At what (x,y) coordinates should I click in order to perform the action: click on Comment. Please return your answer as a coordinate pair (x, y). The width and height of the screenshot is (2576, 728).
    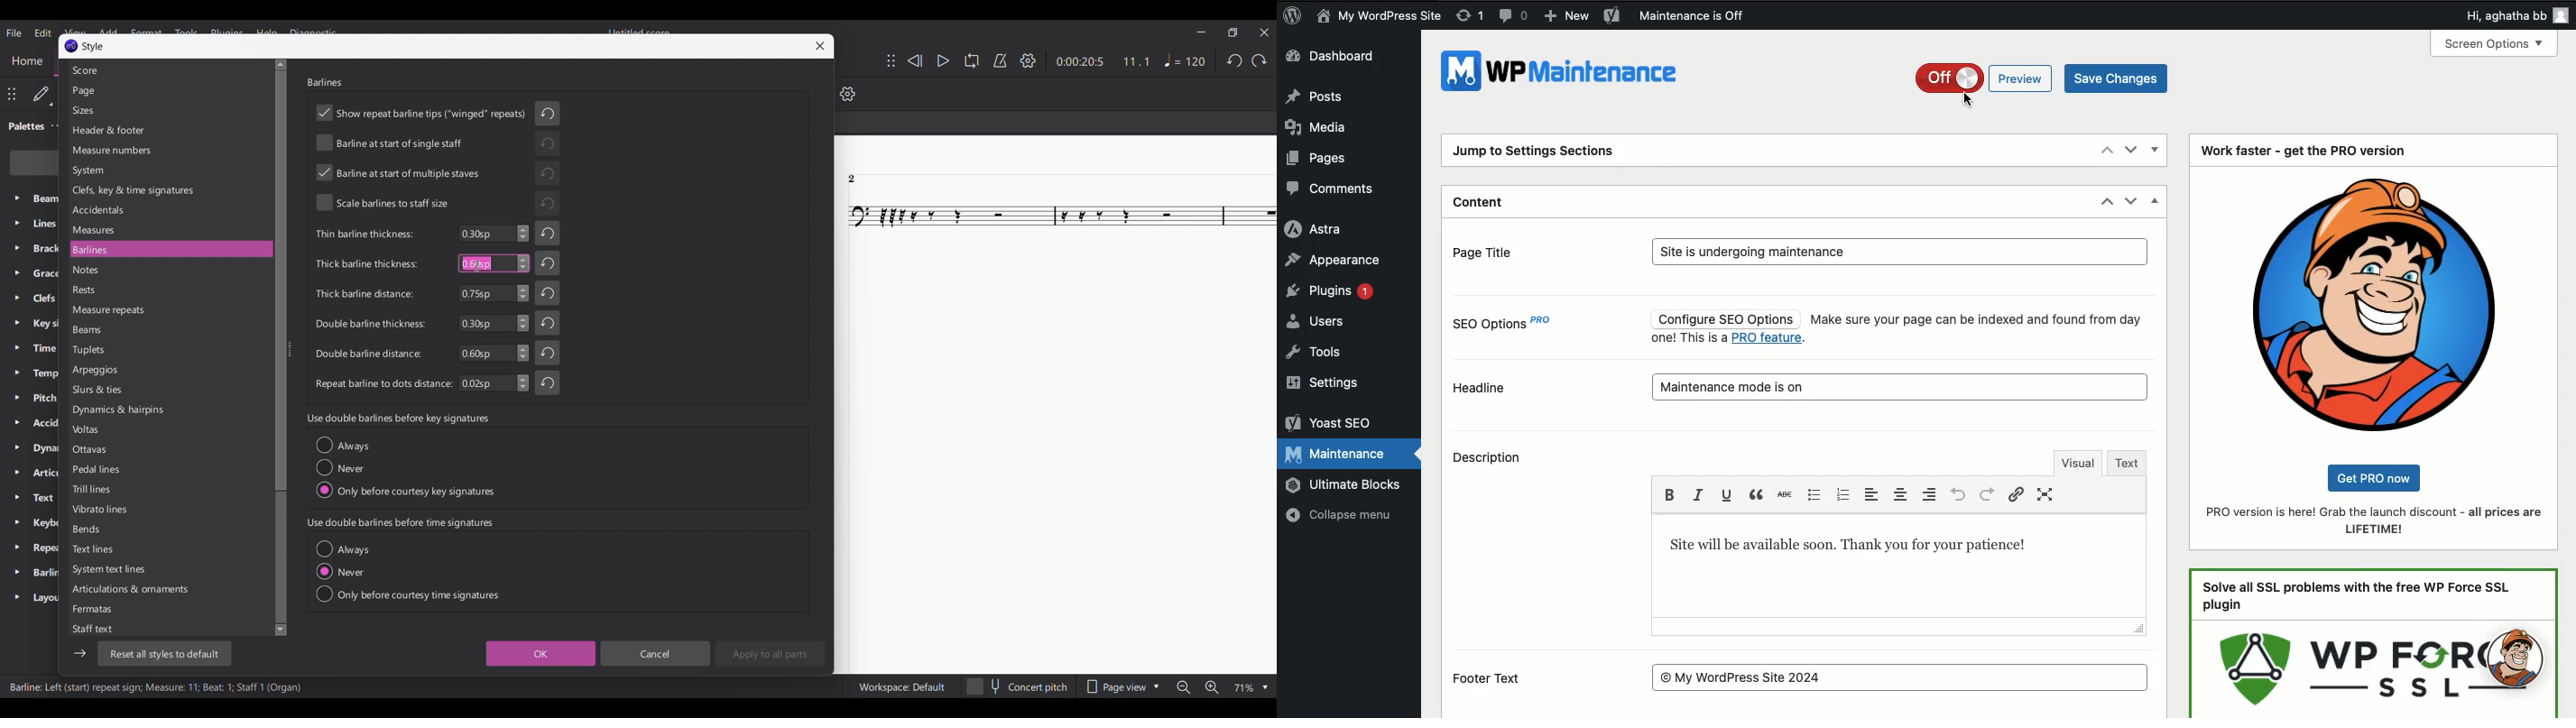
    Looking at the image, I should click on (1513, 14).